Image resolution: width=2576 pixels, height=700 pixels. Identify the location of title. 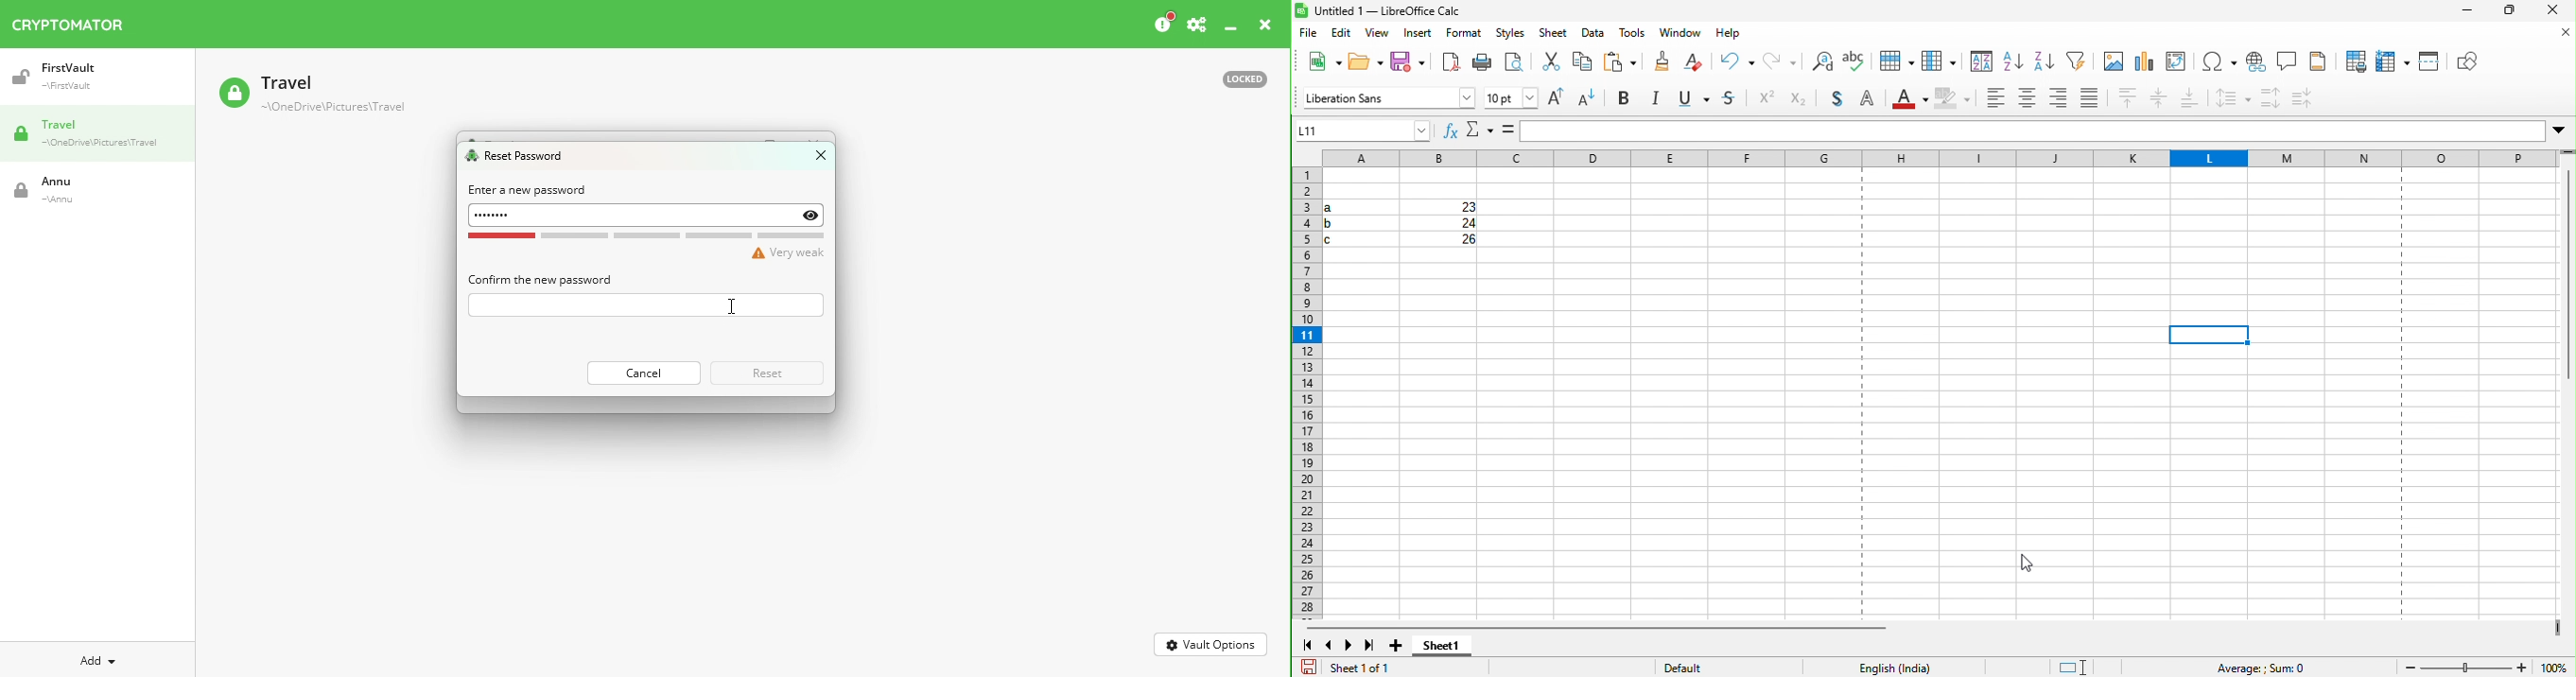
(1393, 12).